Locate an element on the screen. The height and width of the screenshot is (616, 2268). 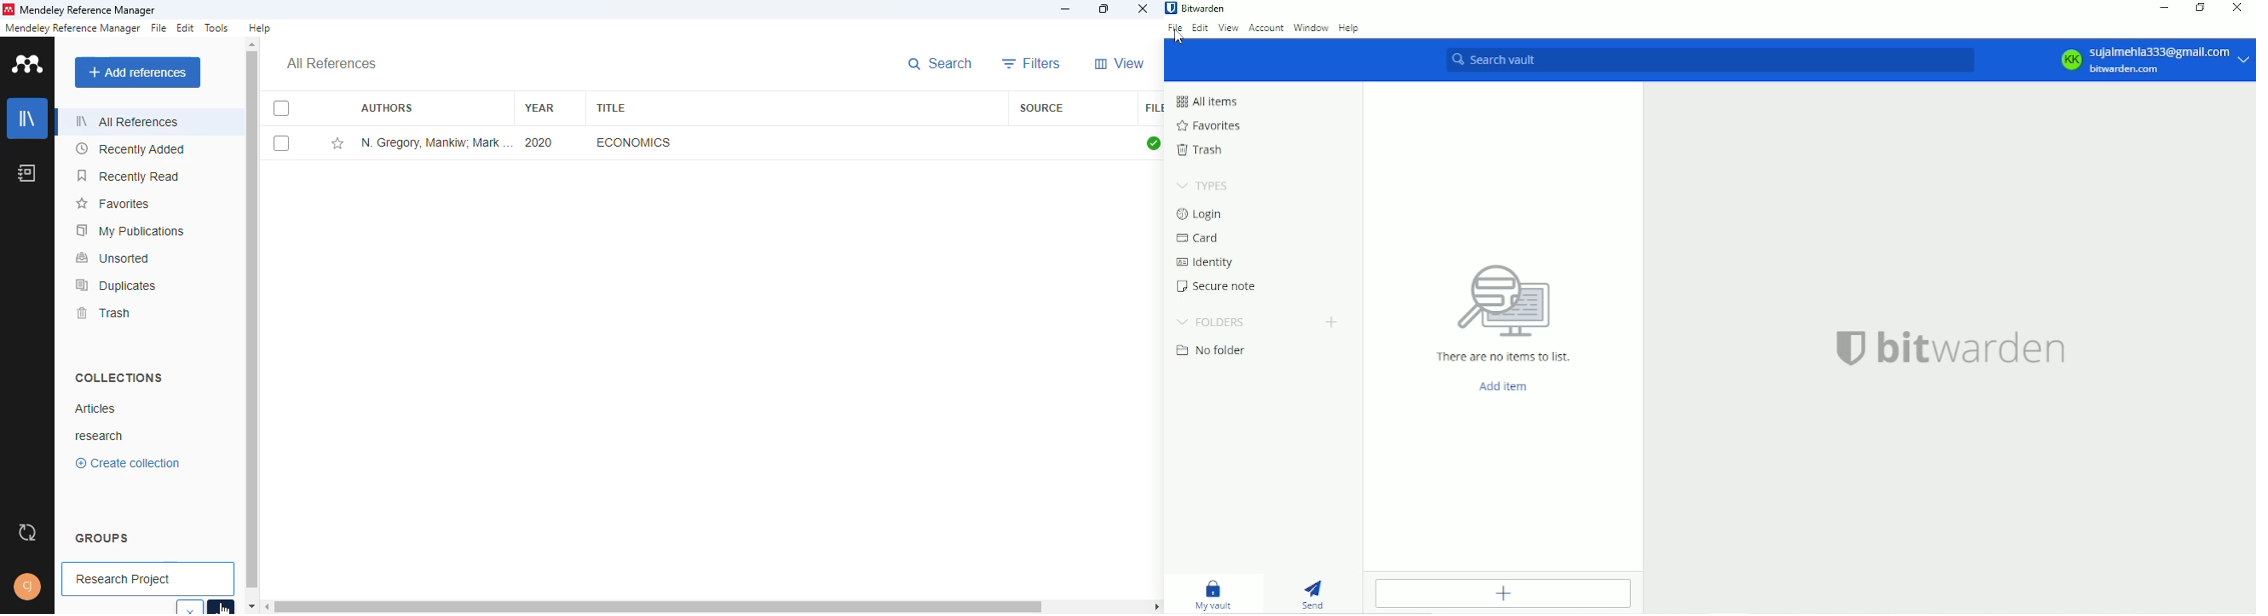
Search vault is located at coordinates (1711, 60).